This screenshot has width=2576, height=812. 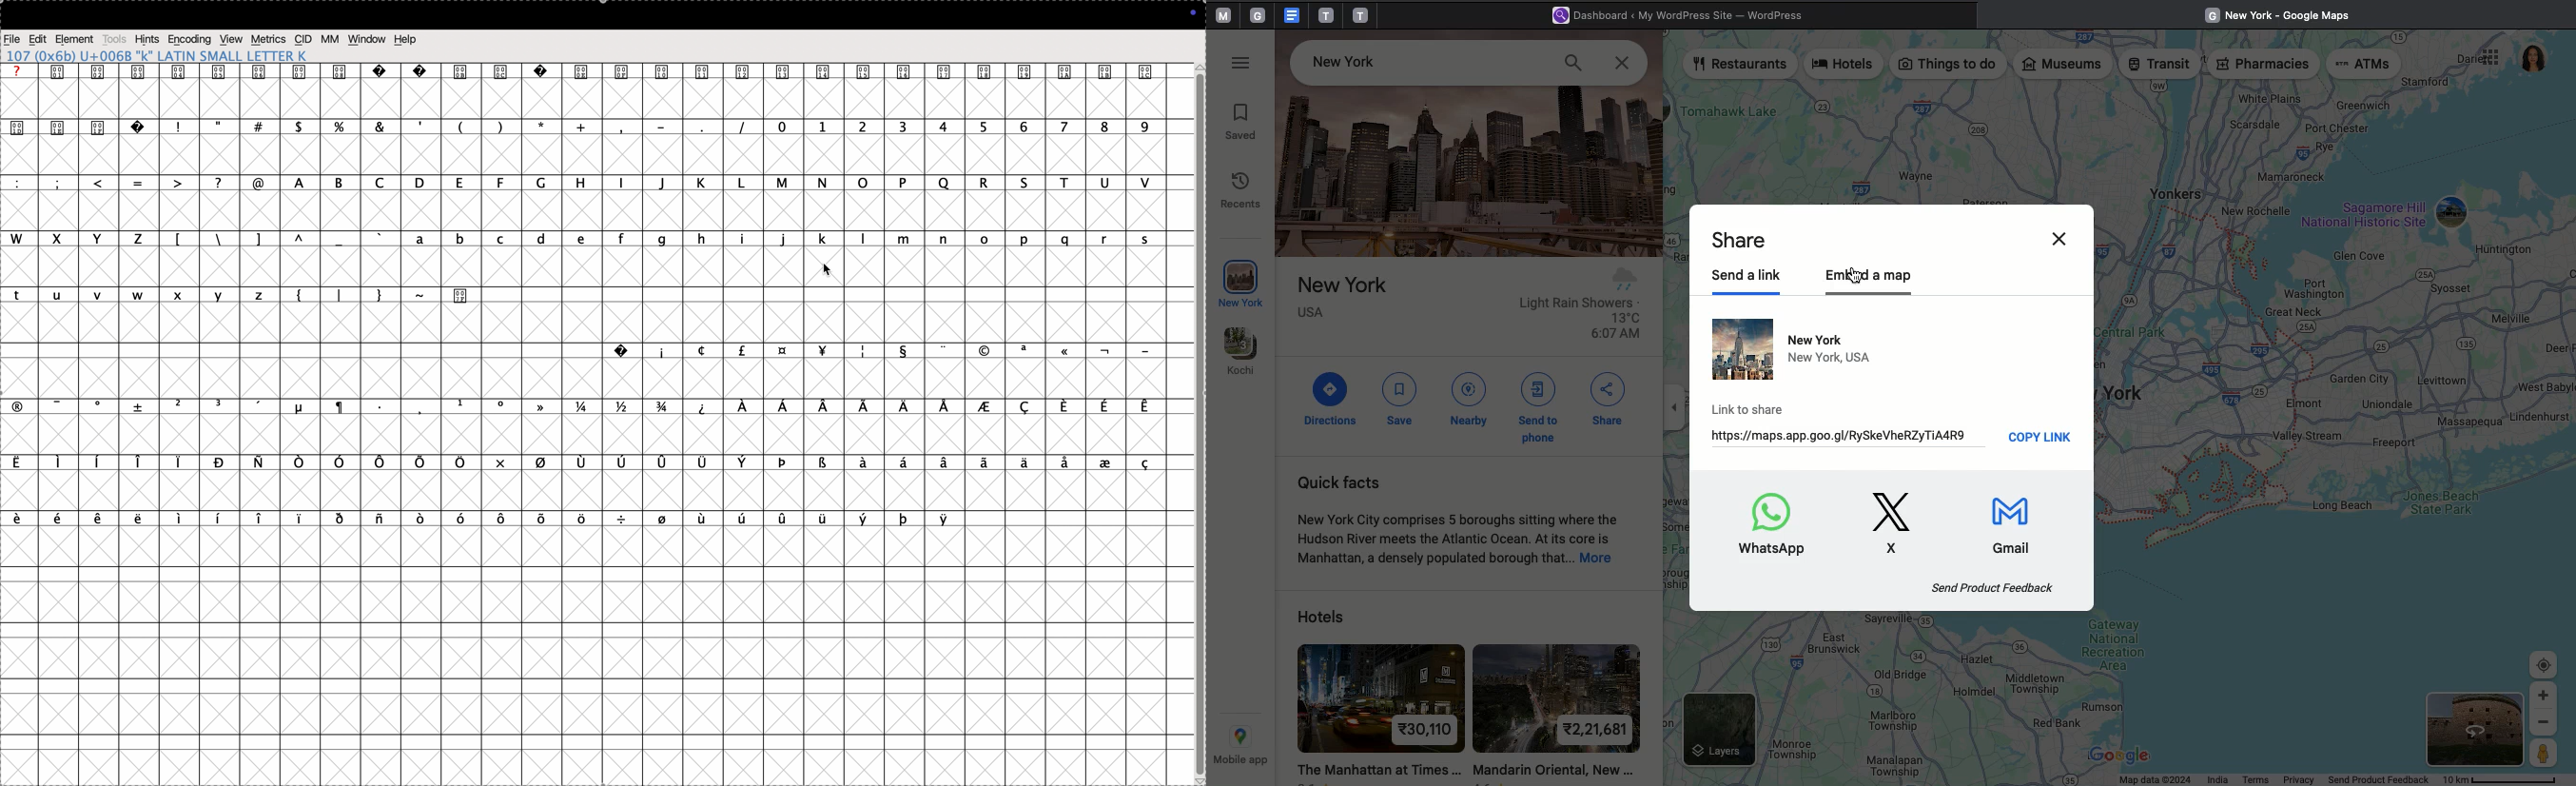 I want to click on k, so click(x=703, y=184).